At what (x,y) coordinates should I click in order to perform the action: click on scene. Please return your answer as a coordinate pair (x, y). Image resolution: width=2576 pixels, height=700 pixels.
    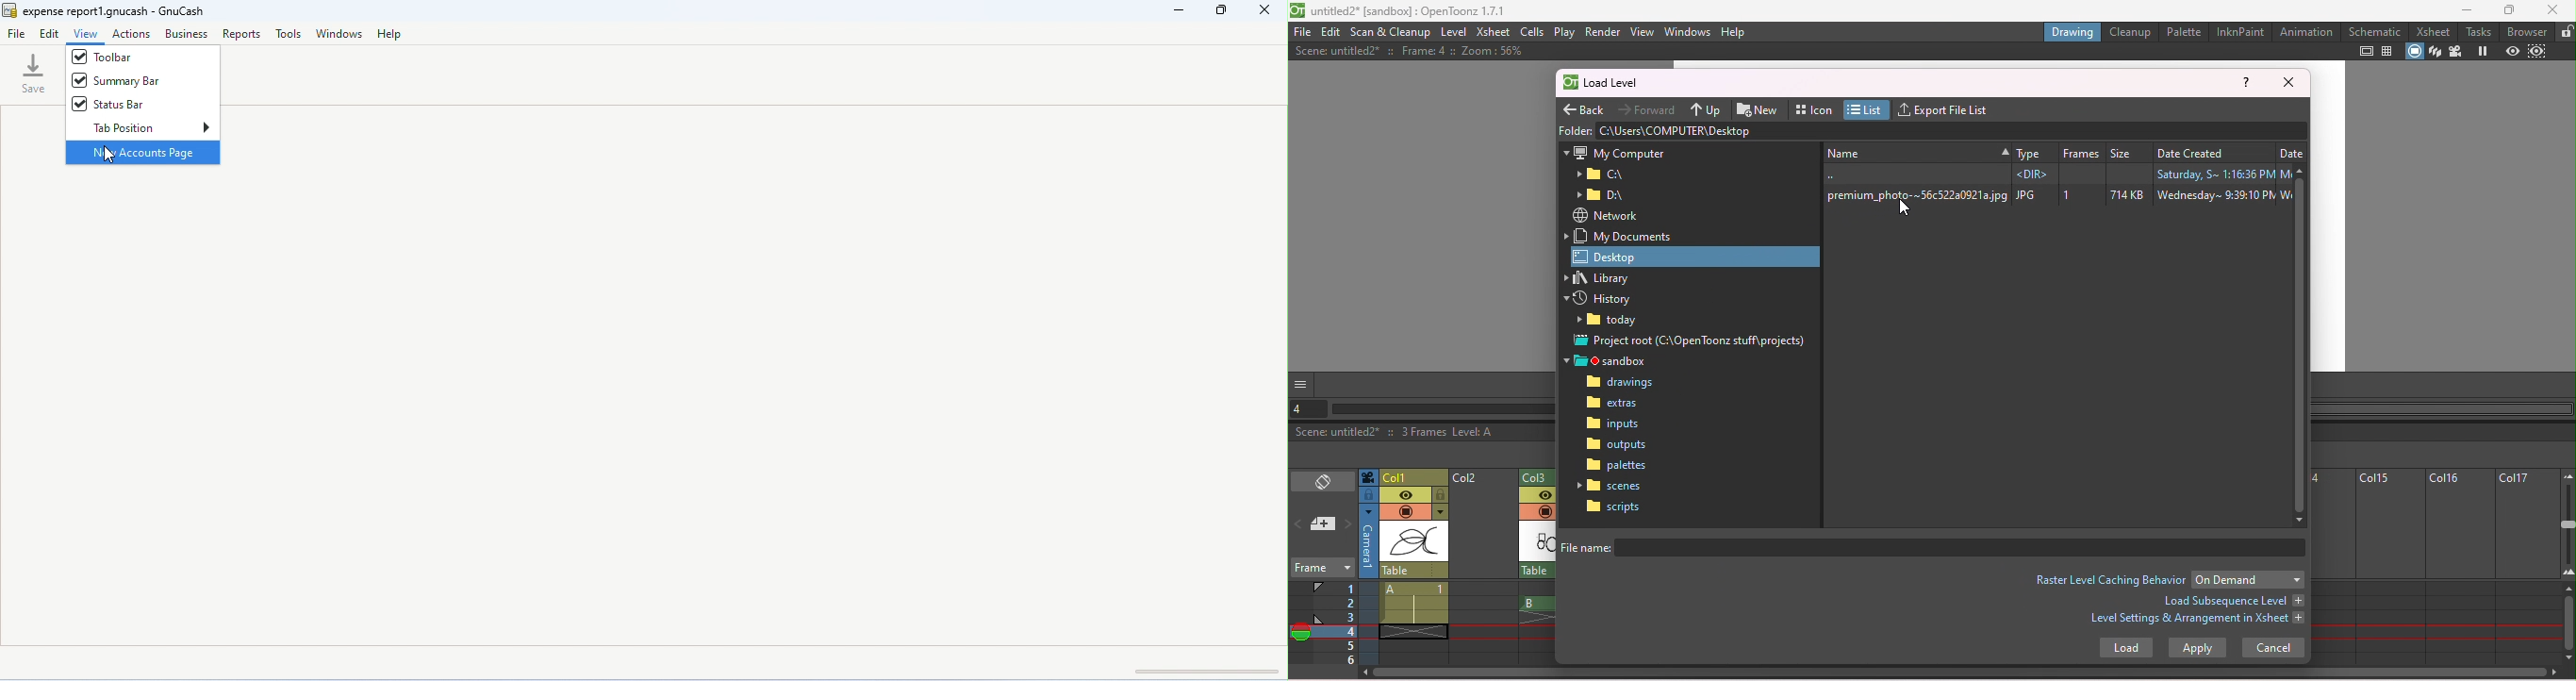
    Looking at the image, I should click on (1414, 542).